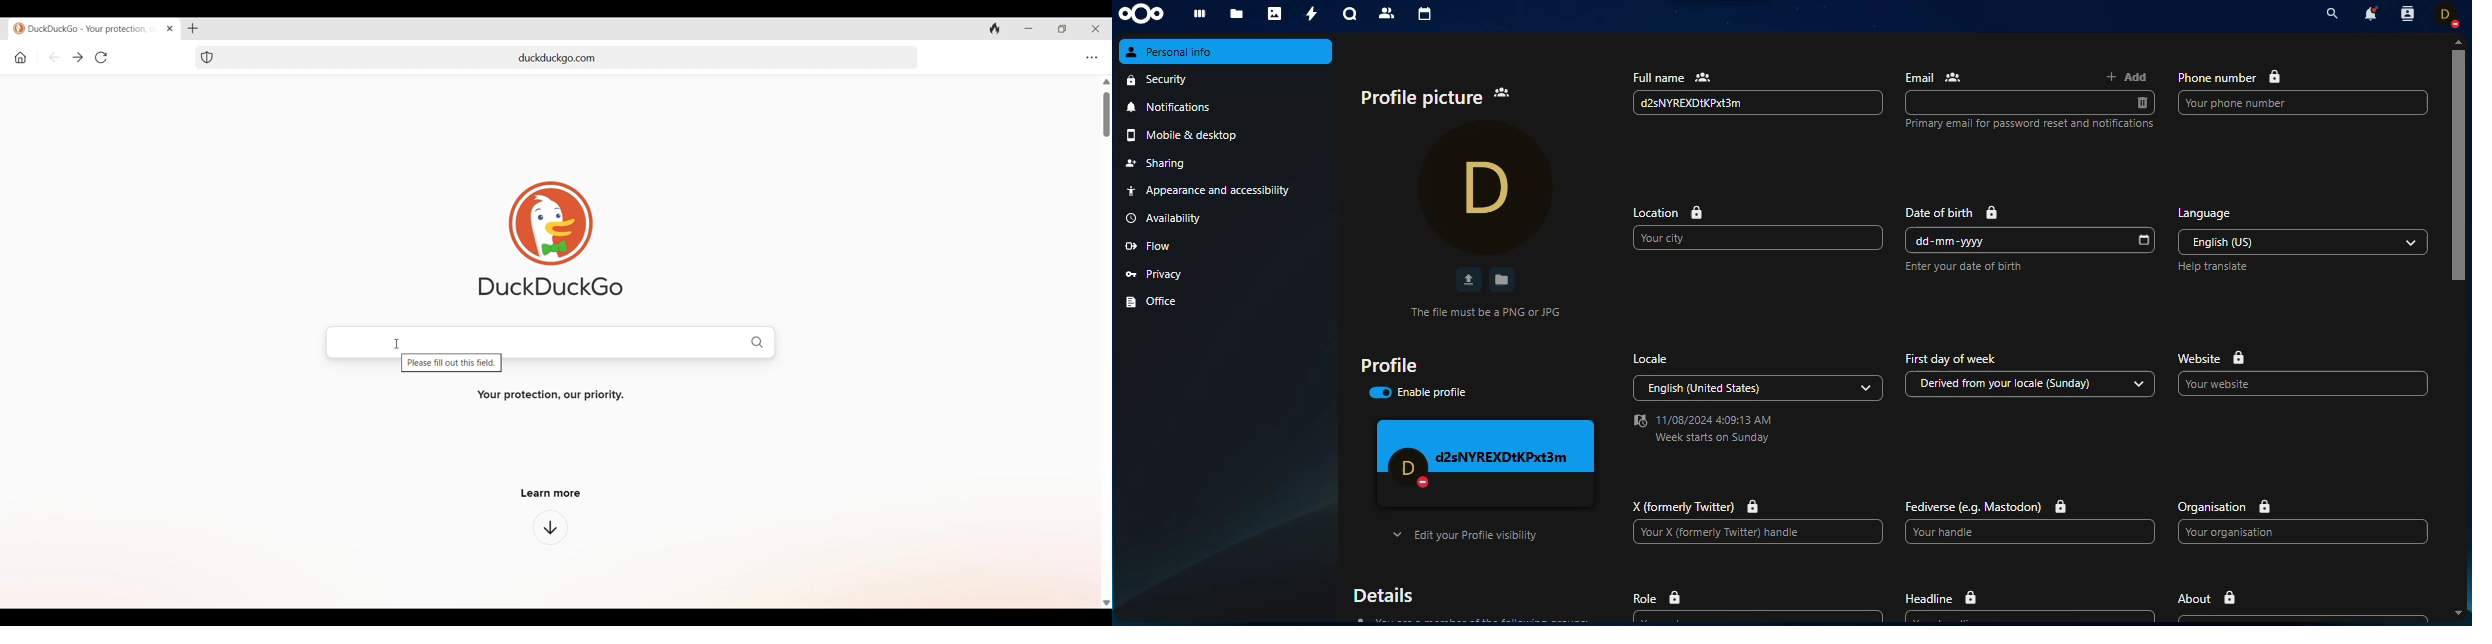 The height and width of the screenshot is (644, 2492). I want to click on activity, so click(1309, 15).